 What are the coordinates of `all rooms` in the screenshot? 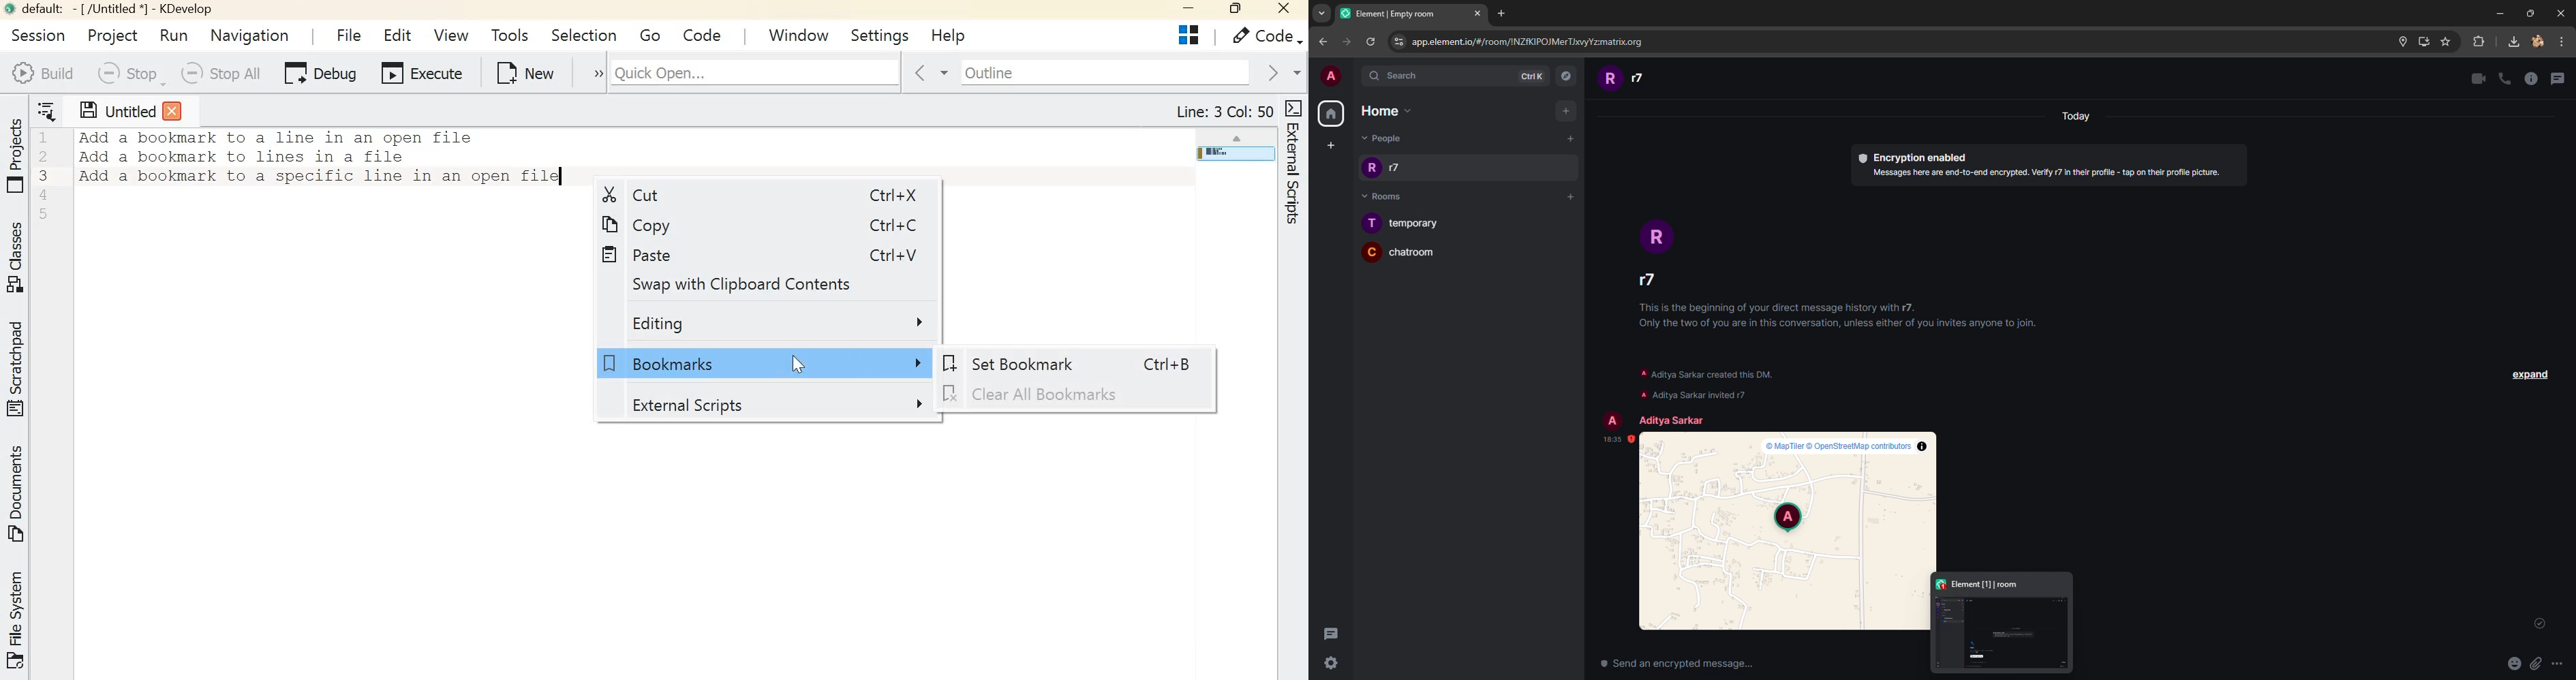 It's located at (1333, 115).